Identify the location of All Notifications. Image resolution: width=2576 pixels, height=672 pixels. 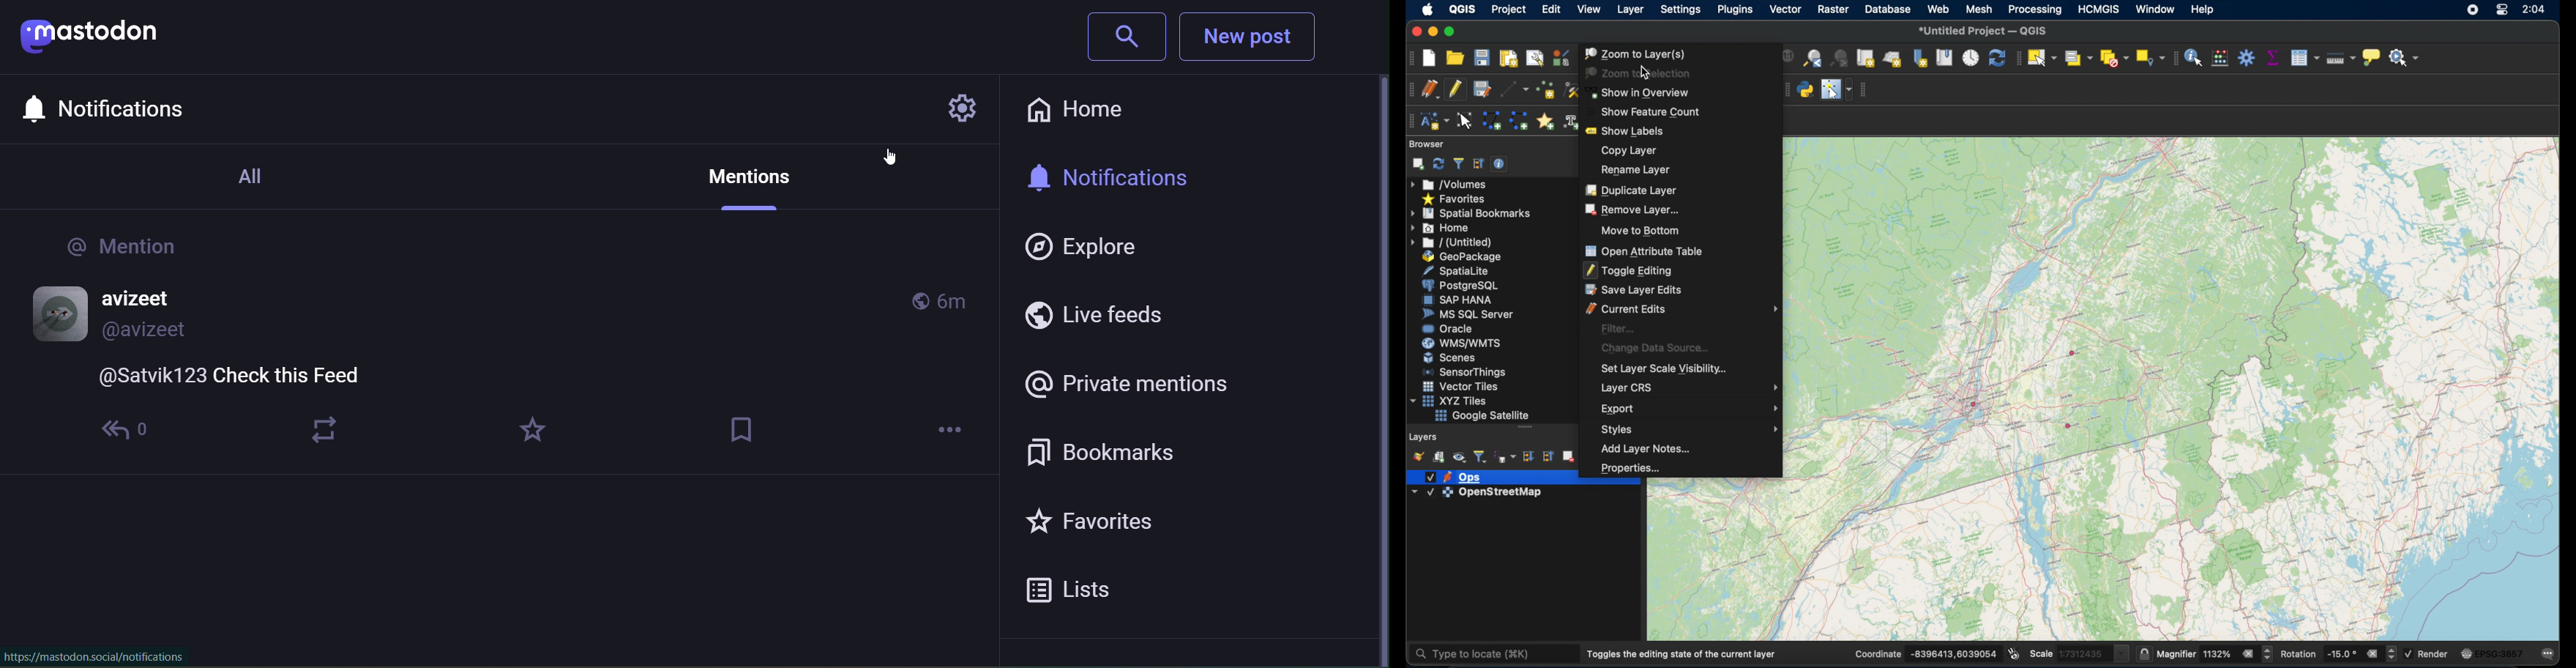
(252, 180).